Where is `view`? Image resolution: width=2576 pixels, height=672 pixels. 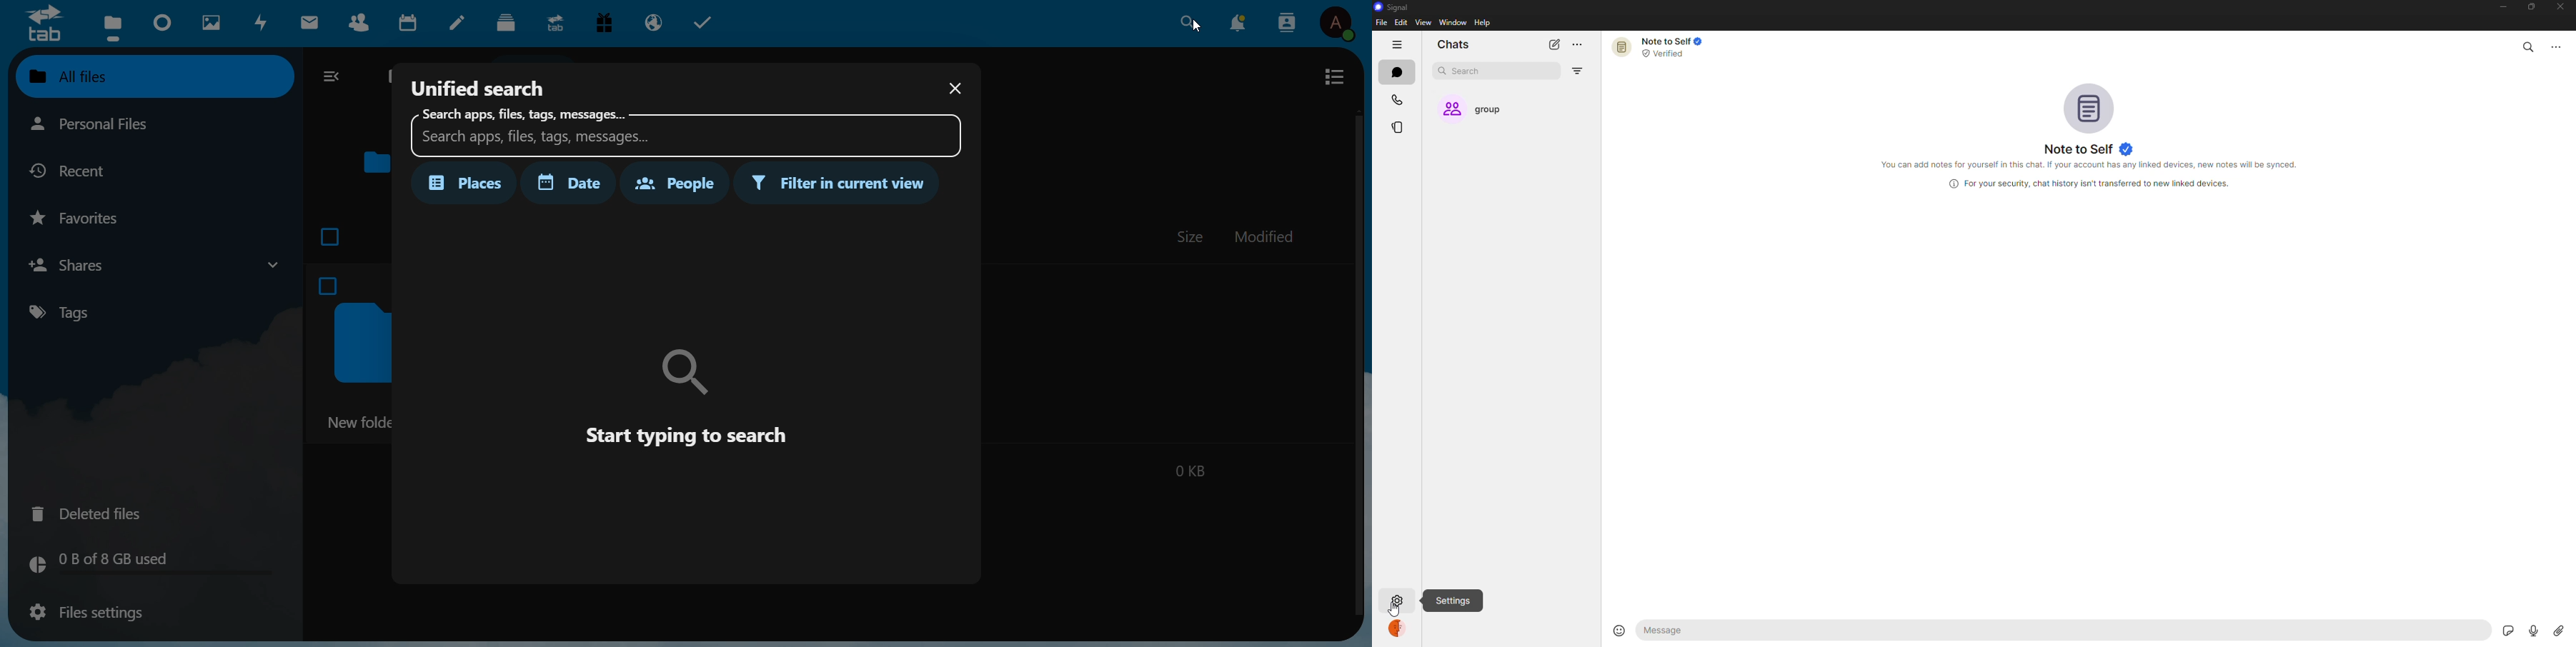
view is located at coordinates (1423, 22).